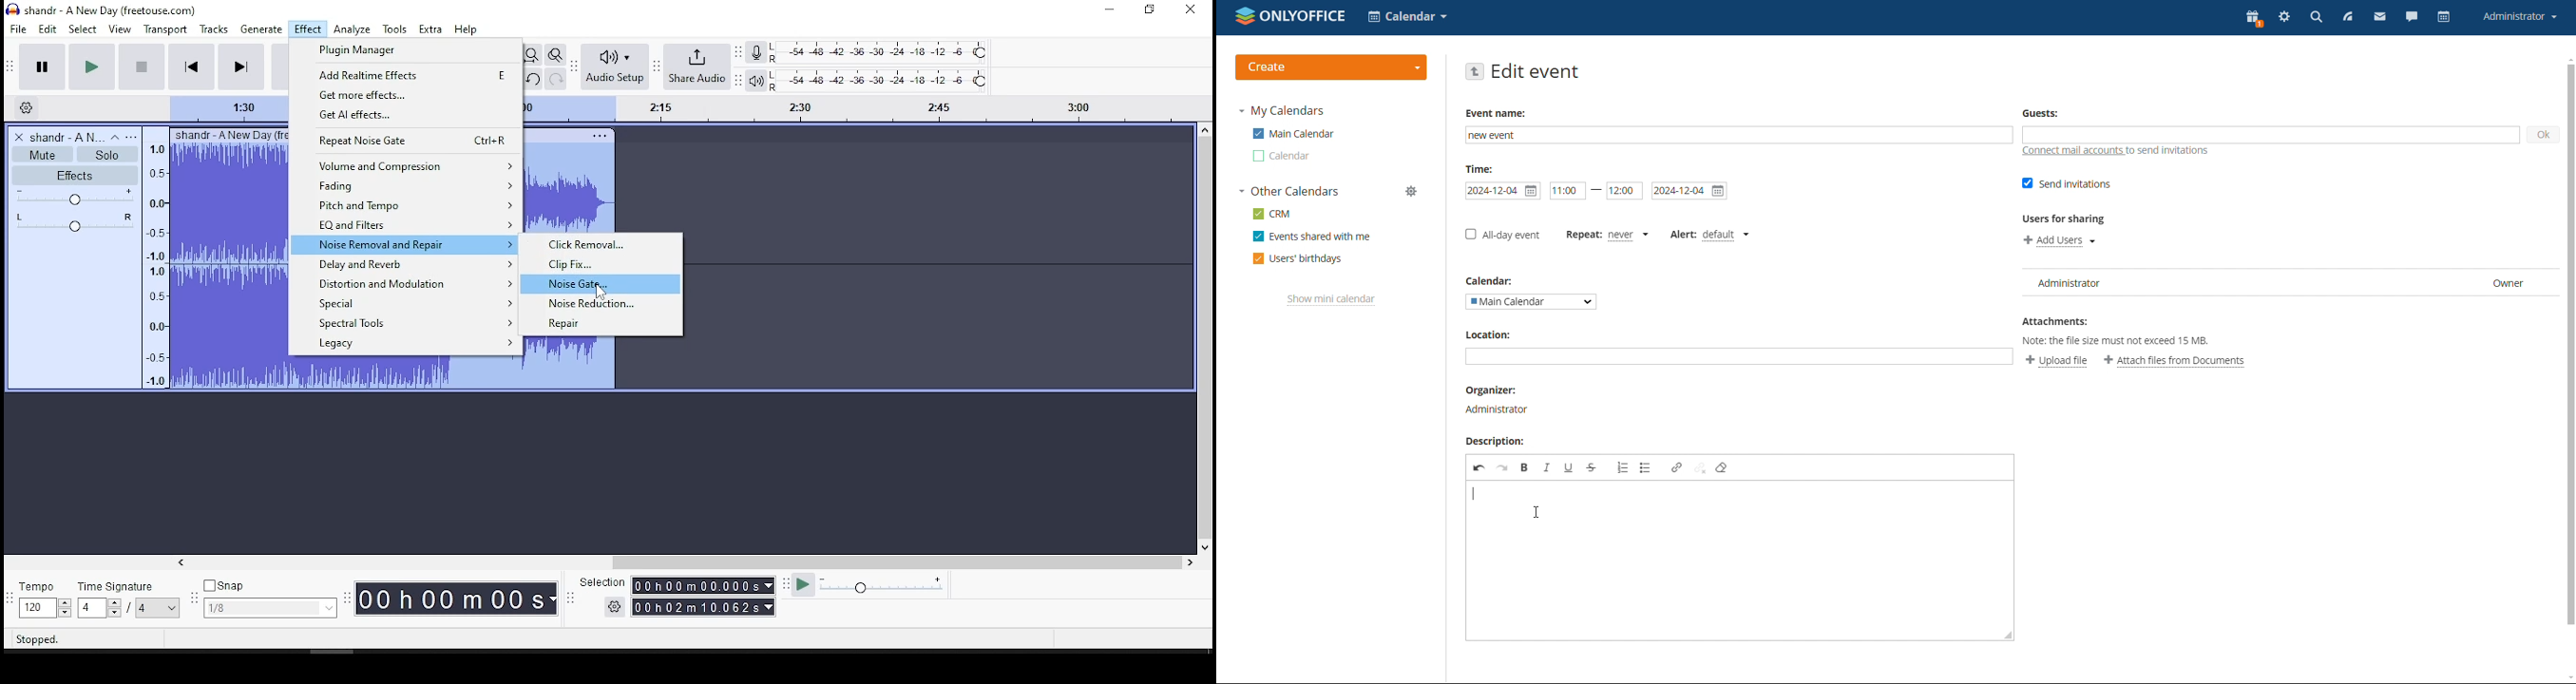 The image size is (2576, 700). I want to click on Users for sharing, so click(2064, 220).